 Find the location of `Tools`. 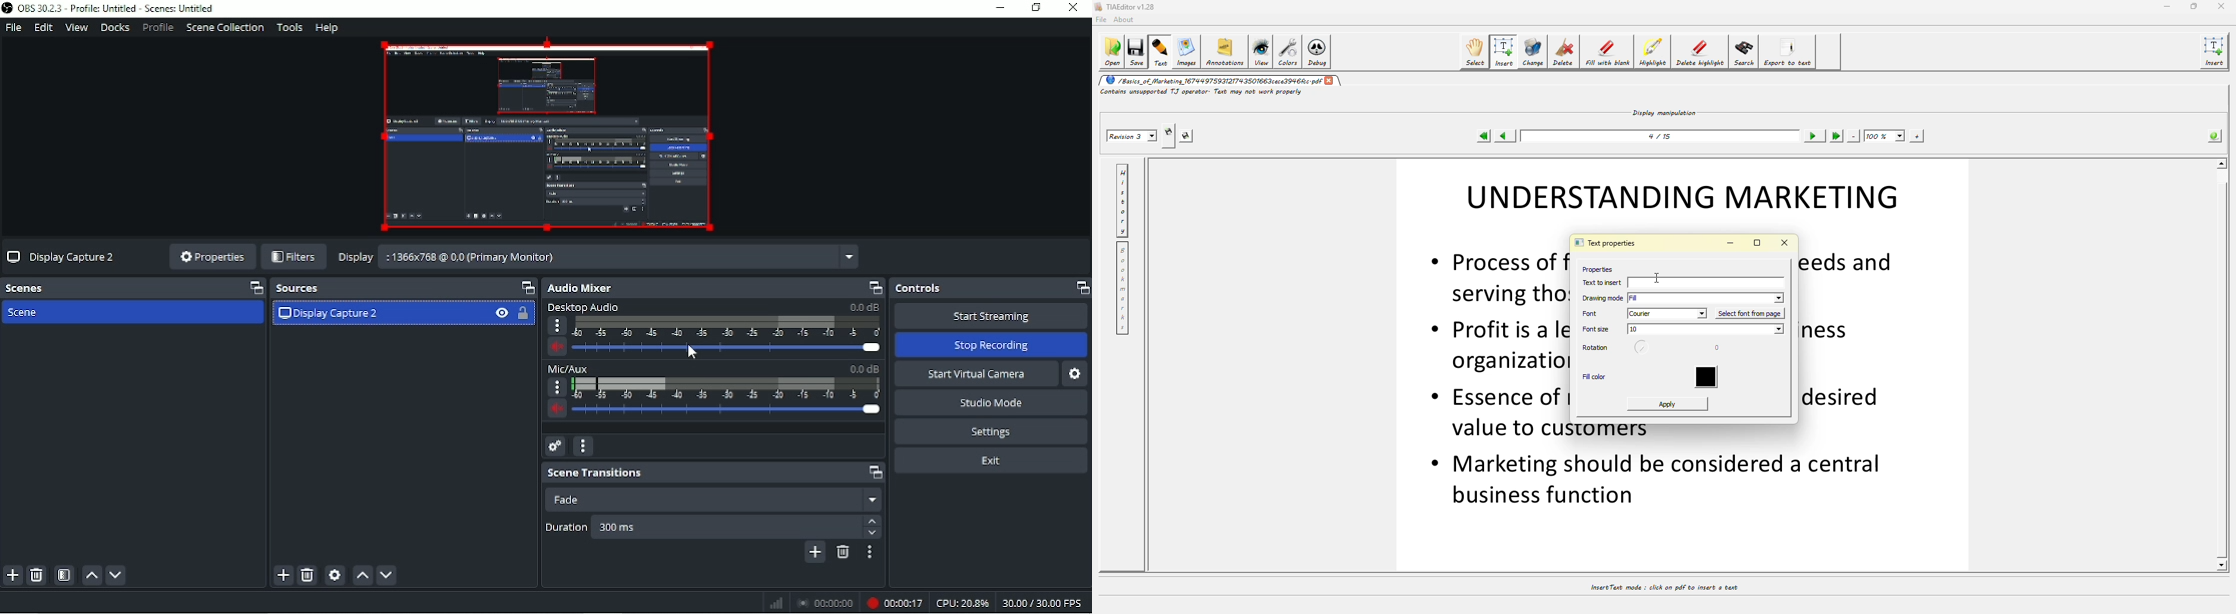

Tools is located at coordinates (290, 28).